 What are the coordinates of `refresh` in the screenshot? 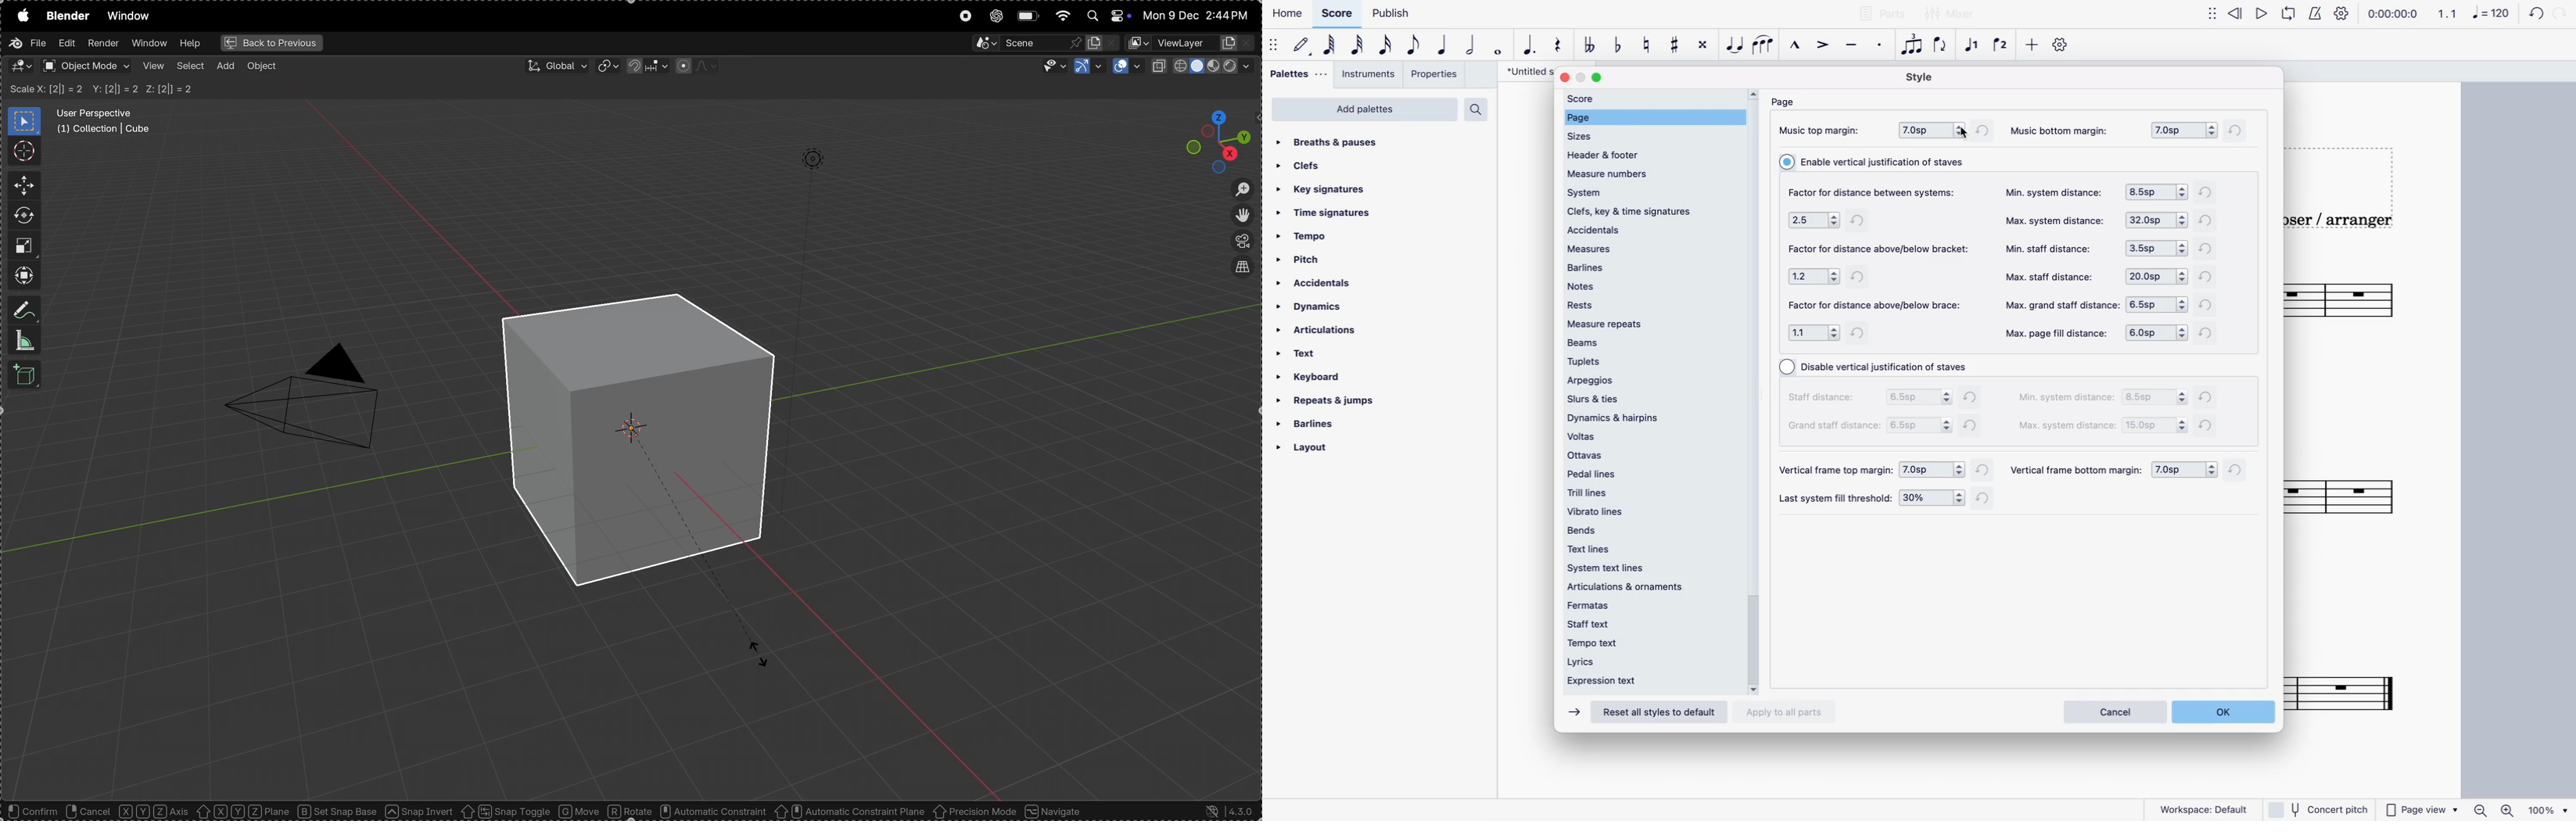 It's located at (1861, 276).